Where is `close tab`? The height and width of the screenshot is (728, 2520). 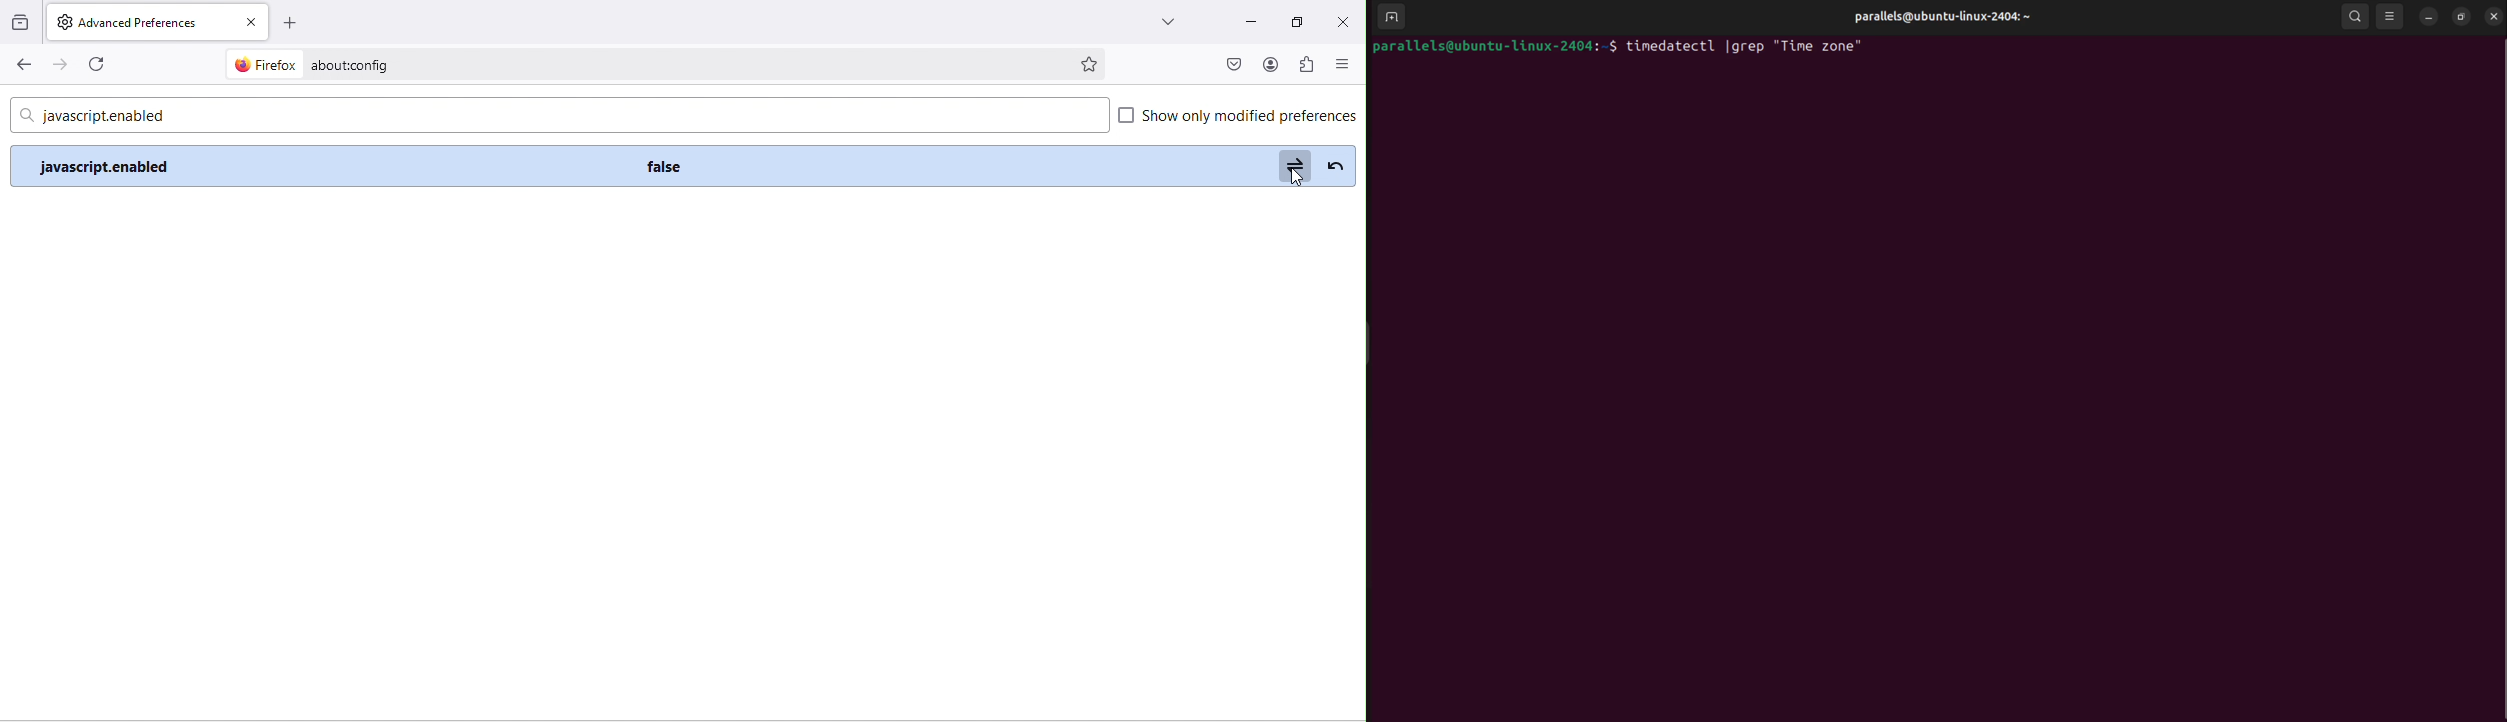
close tab is located at coordinates (252, 22).